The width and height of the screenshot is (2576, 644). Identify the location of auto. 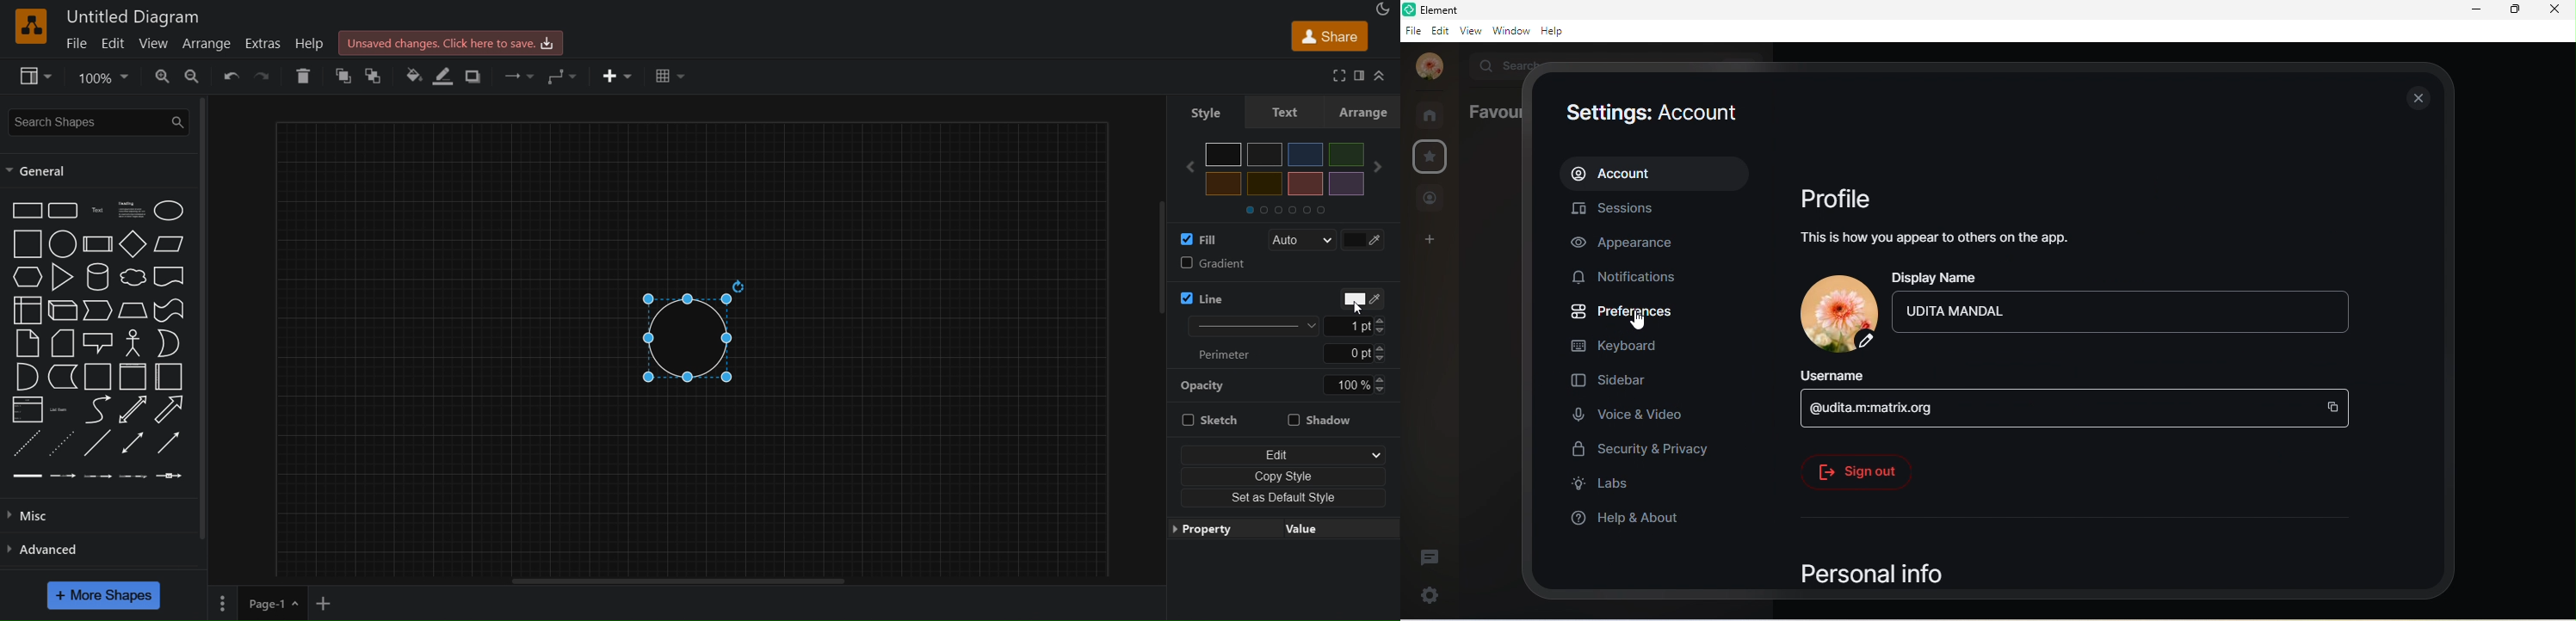
(1301, 241).